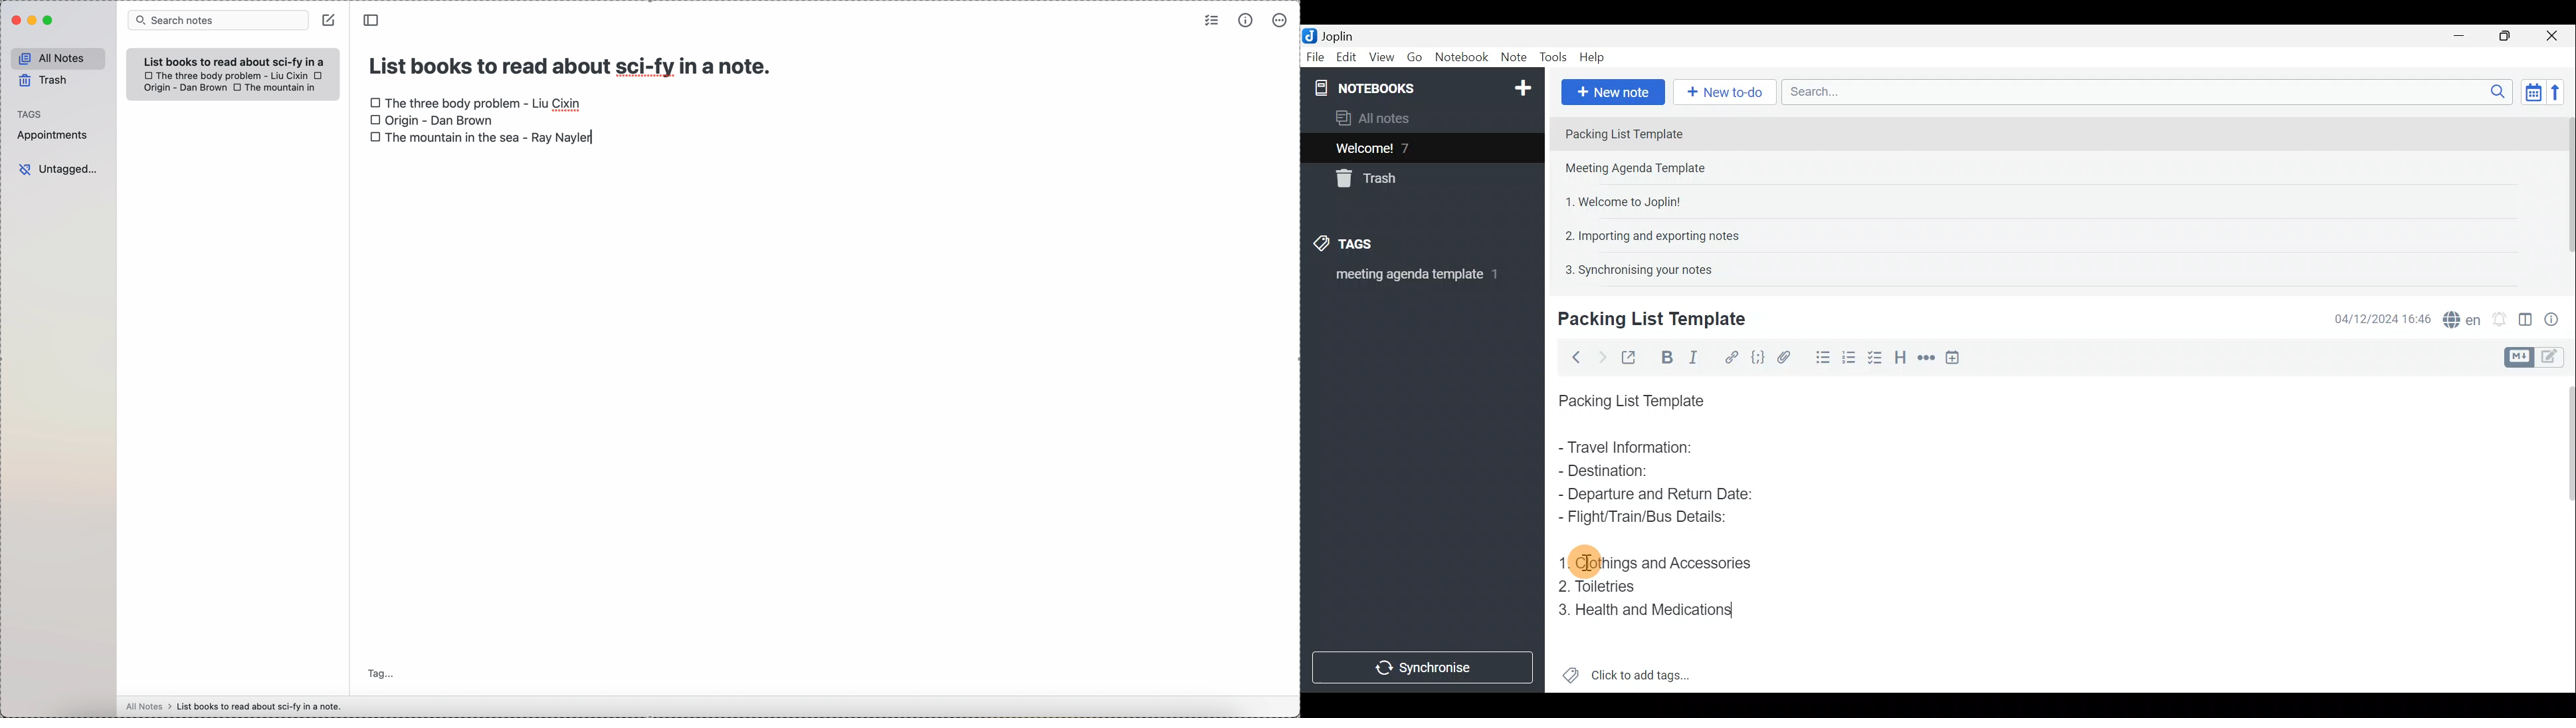 This screenshot has height=728, width=2576. Describe the element at coordinates (1629, 397) in the screenshot. I see `Packing List Template` at that location.